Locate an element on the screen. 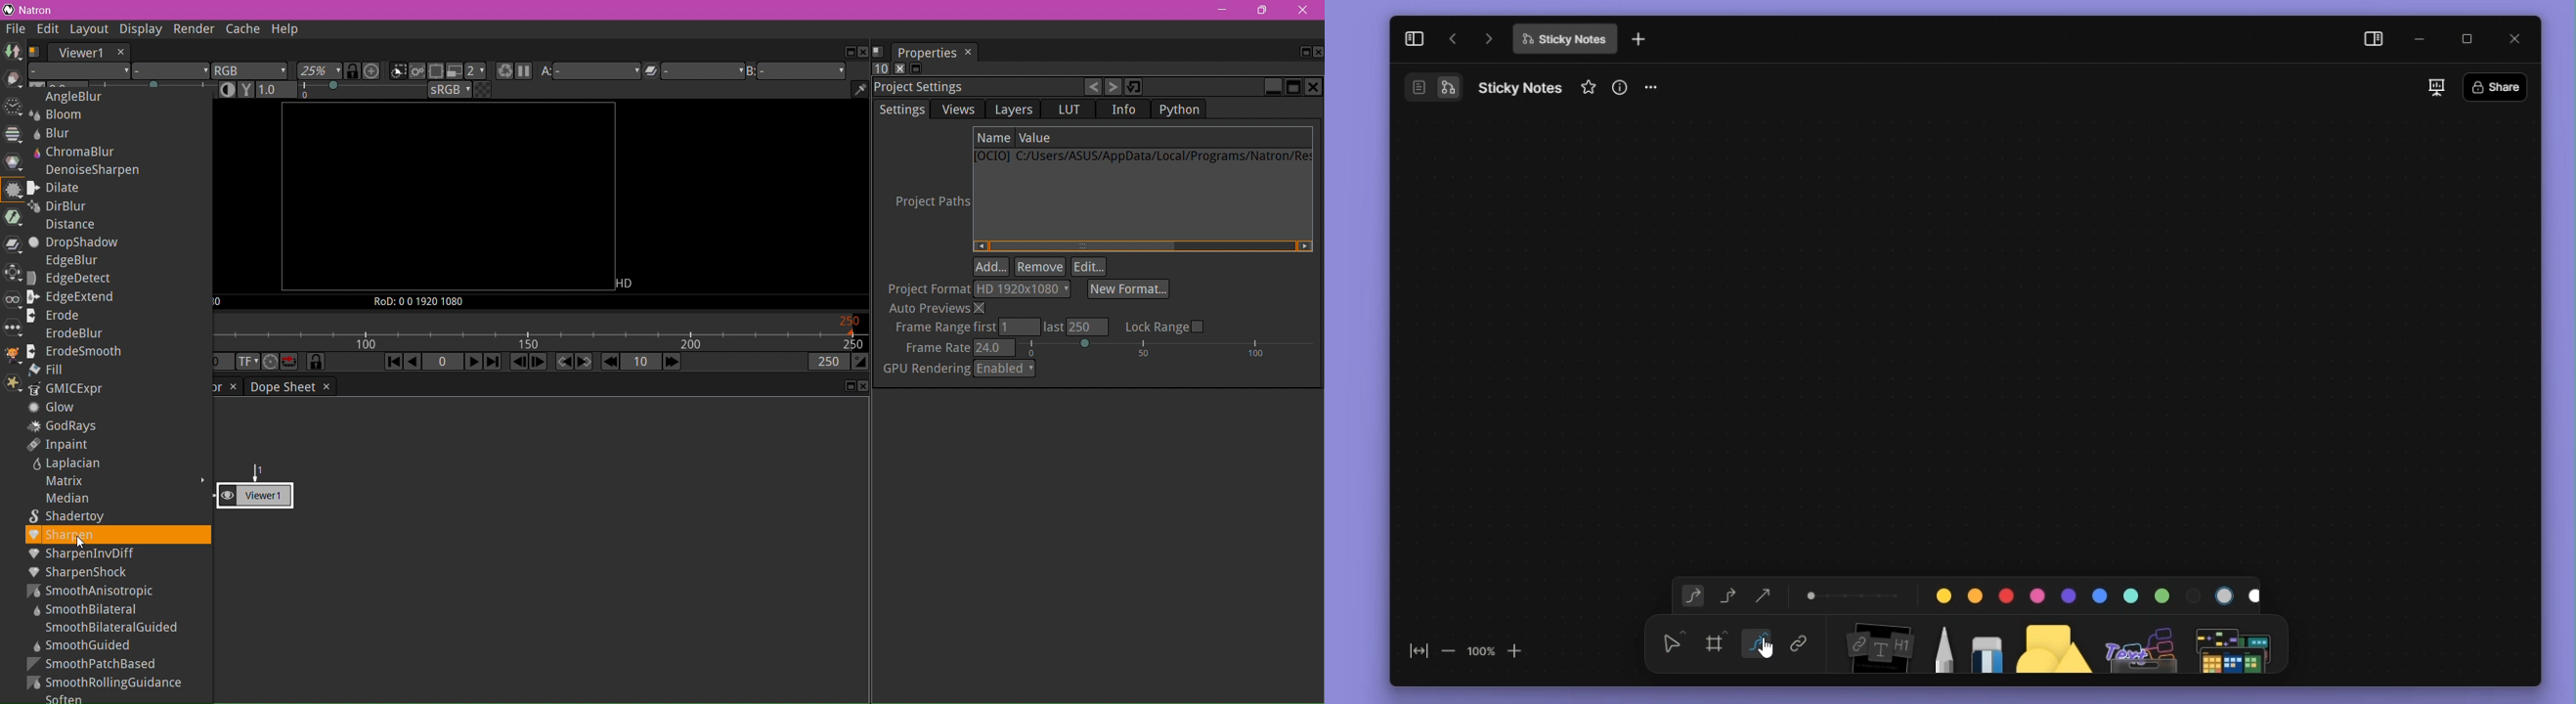 This screenshot has height=728, width=2576. When activated, the timeline frame-range is synchronized with the Dope Sheet and the Curve Editor is located at coordinates (316, 362).